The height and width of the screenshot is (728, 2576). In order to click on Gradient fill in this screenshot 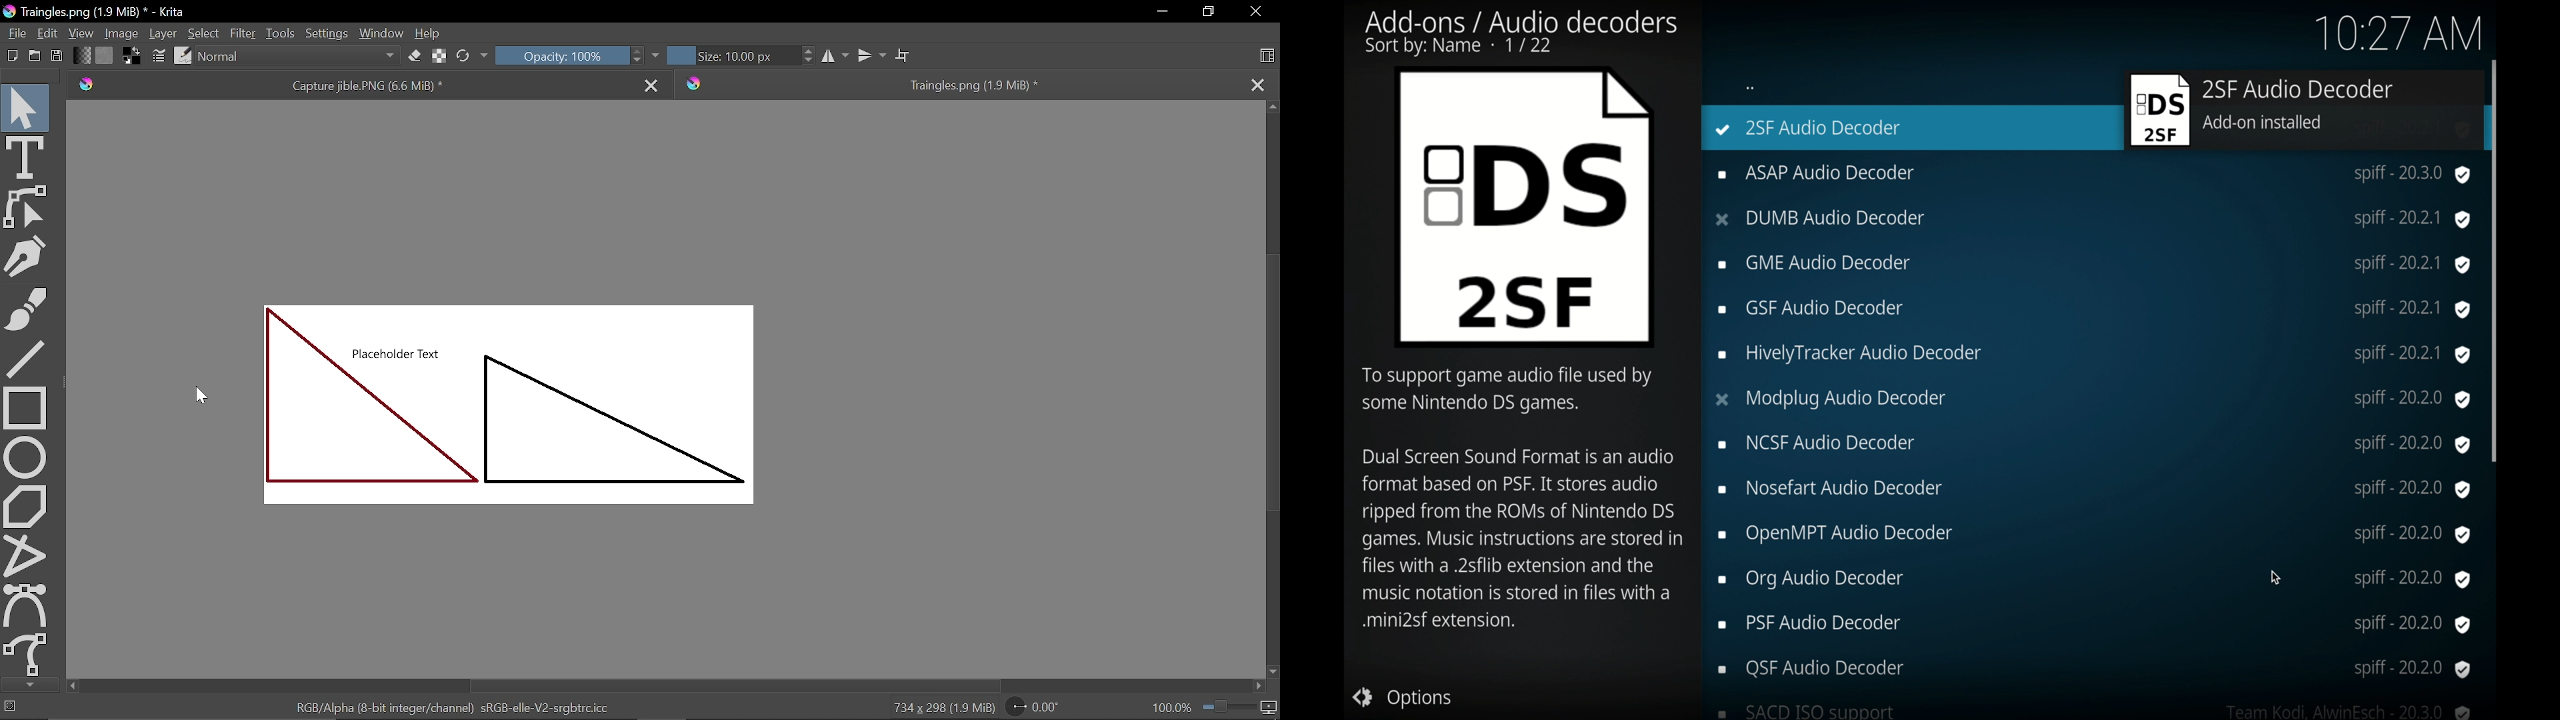, I will do `click(80, 57)`.